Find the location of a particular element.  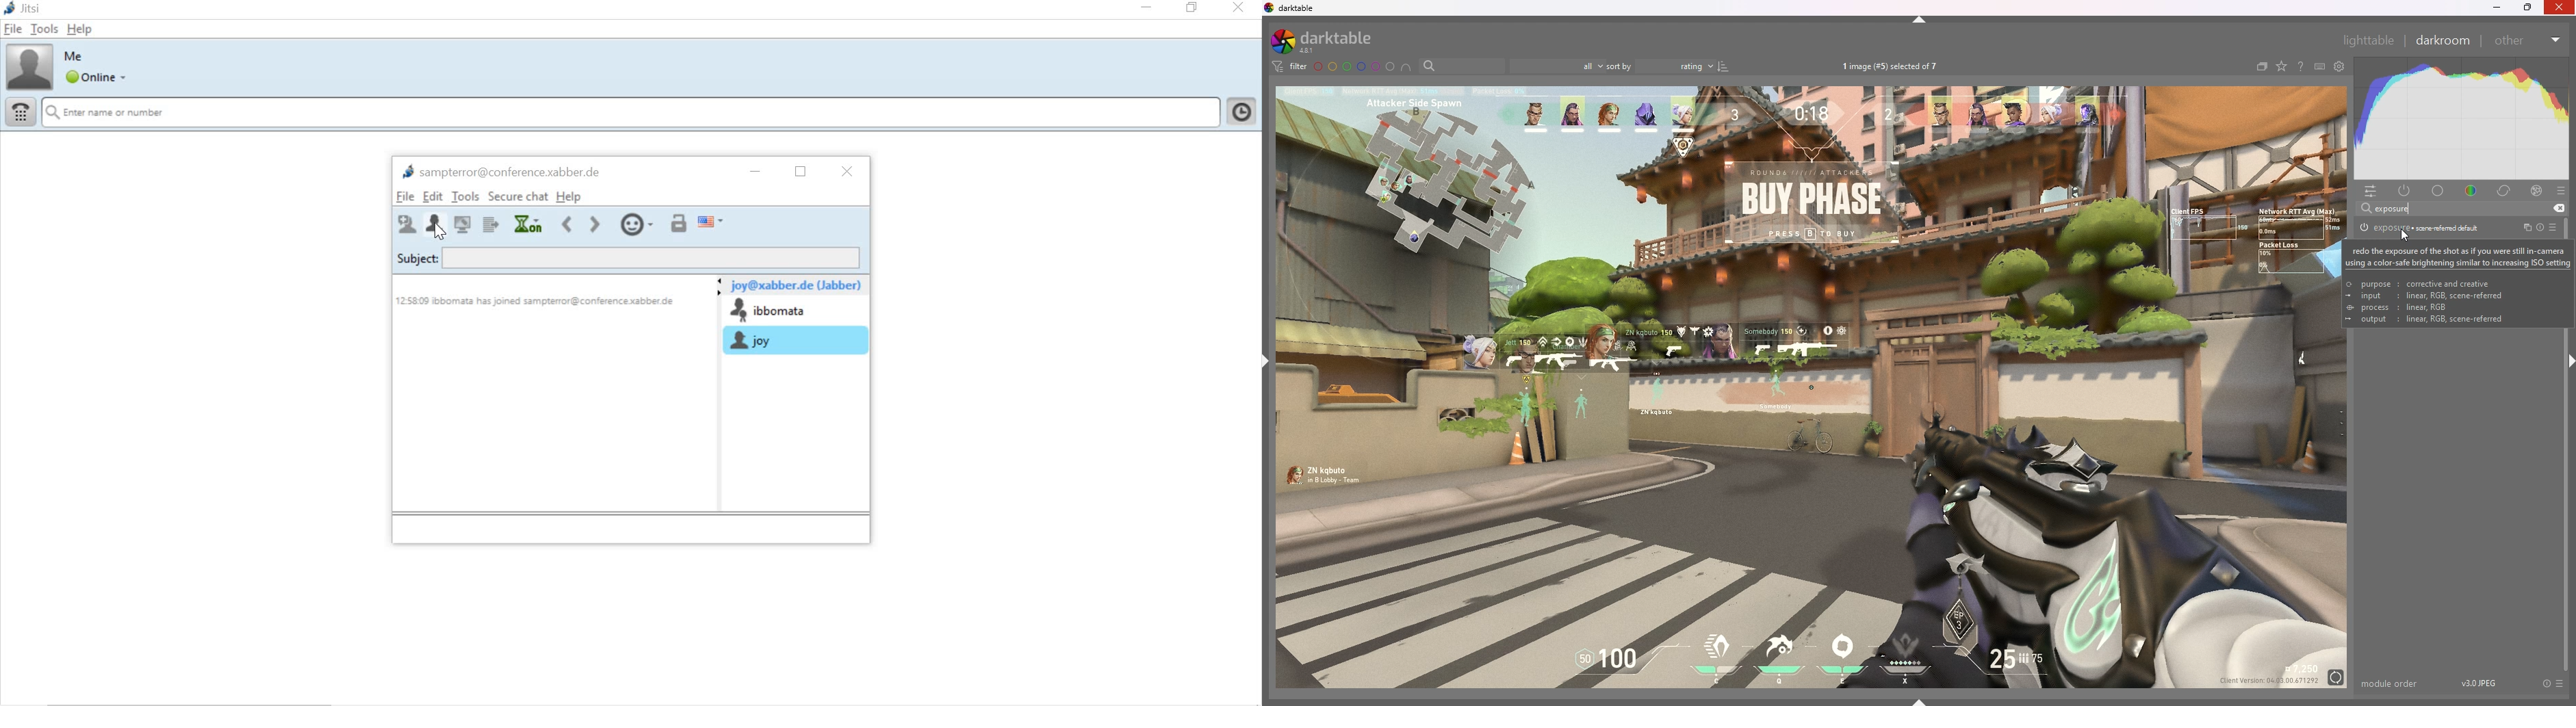

color labels is located at coordinates (1354, 67).